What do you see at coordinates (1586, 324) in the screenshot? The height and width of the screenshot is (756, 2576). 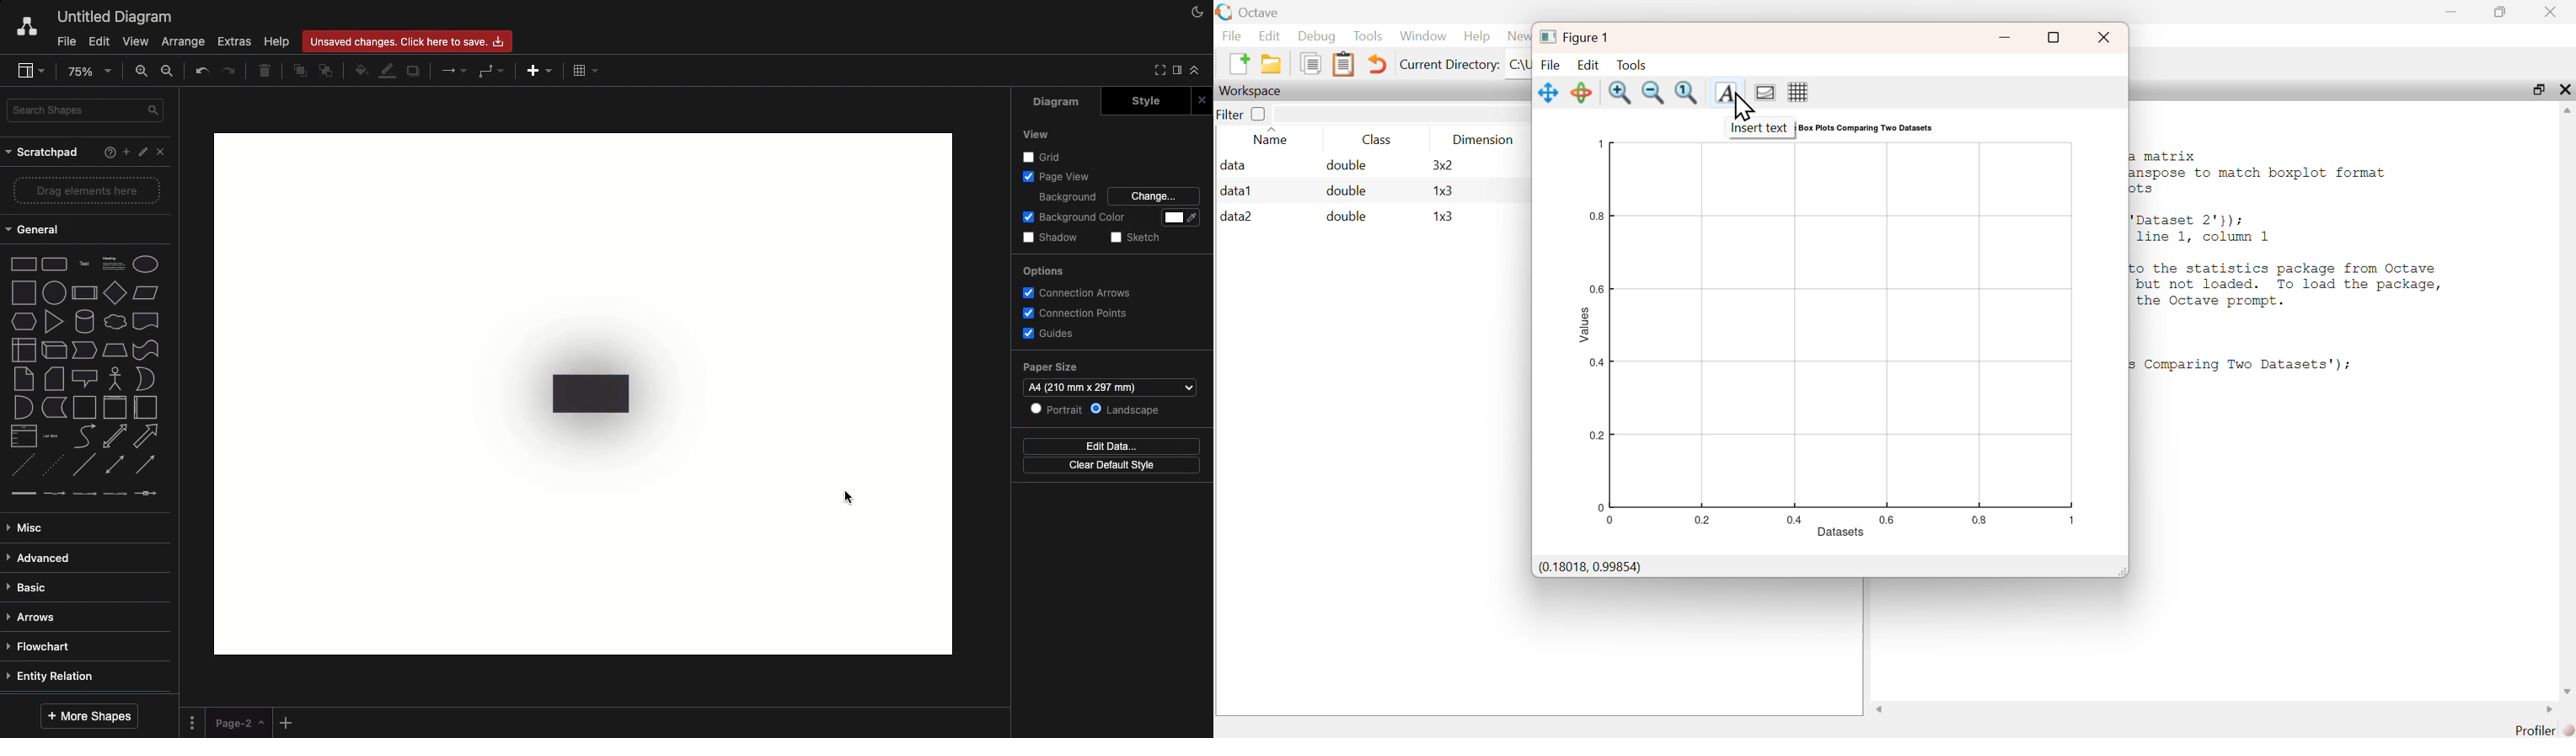 I see `Values` at bounding box center [1586, 324].